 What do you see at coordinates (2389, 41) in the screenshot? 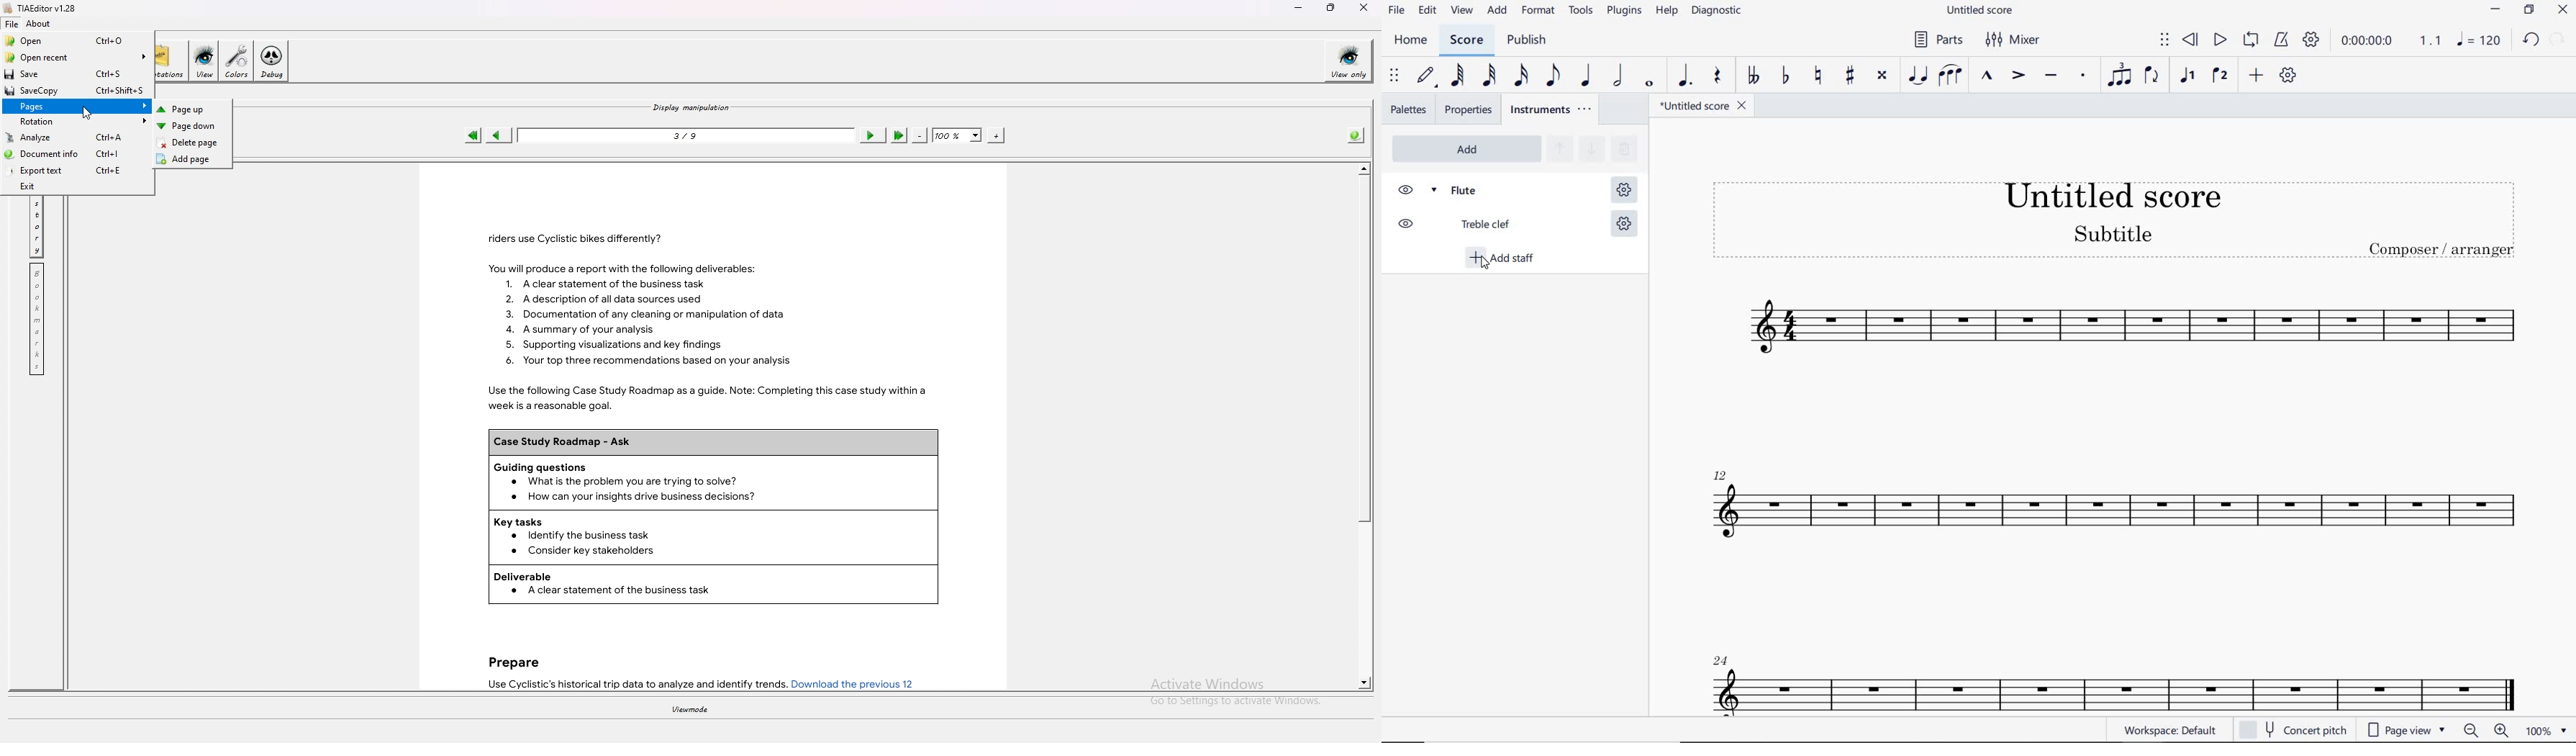
I see `PLAY TIME` at bounding box center [2389, 41].